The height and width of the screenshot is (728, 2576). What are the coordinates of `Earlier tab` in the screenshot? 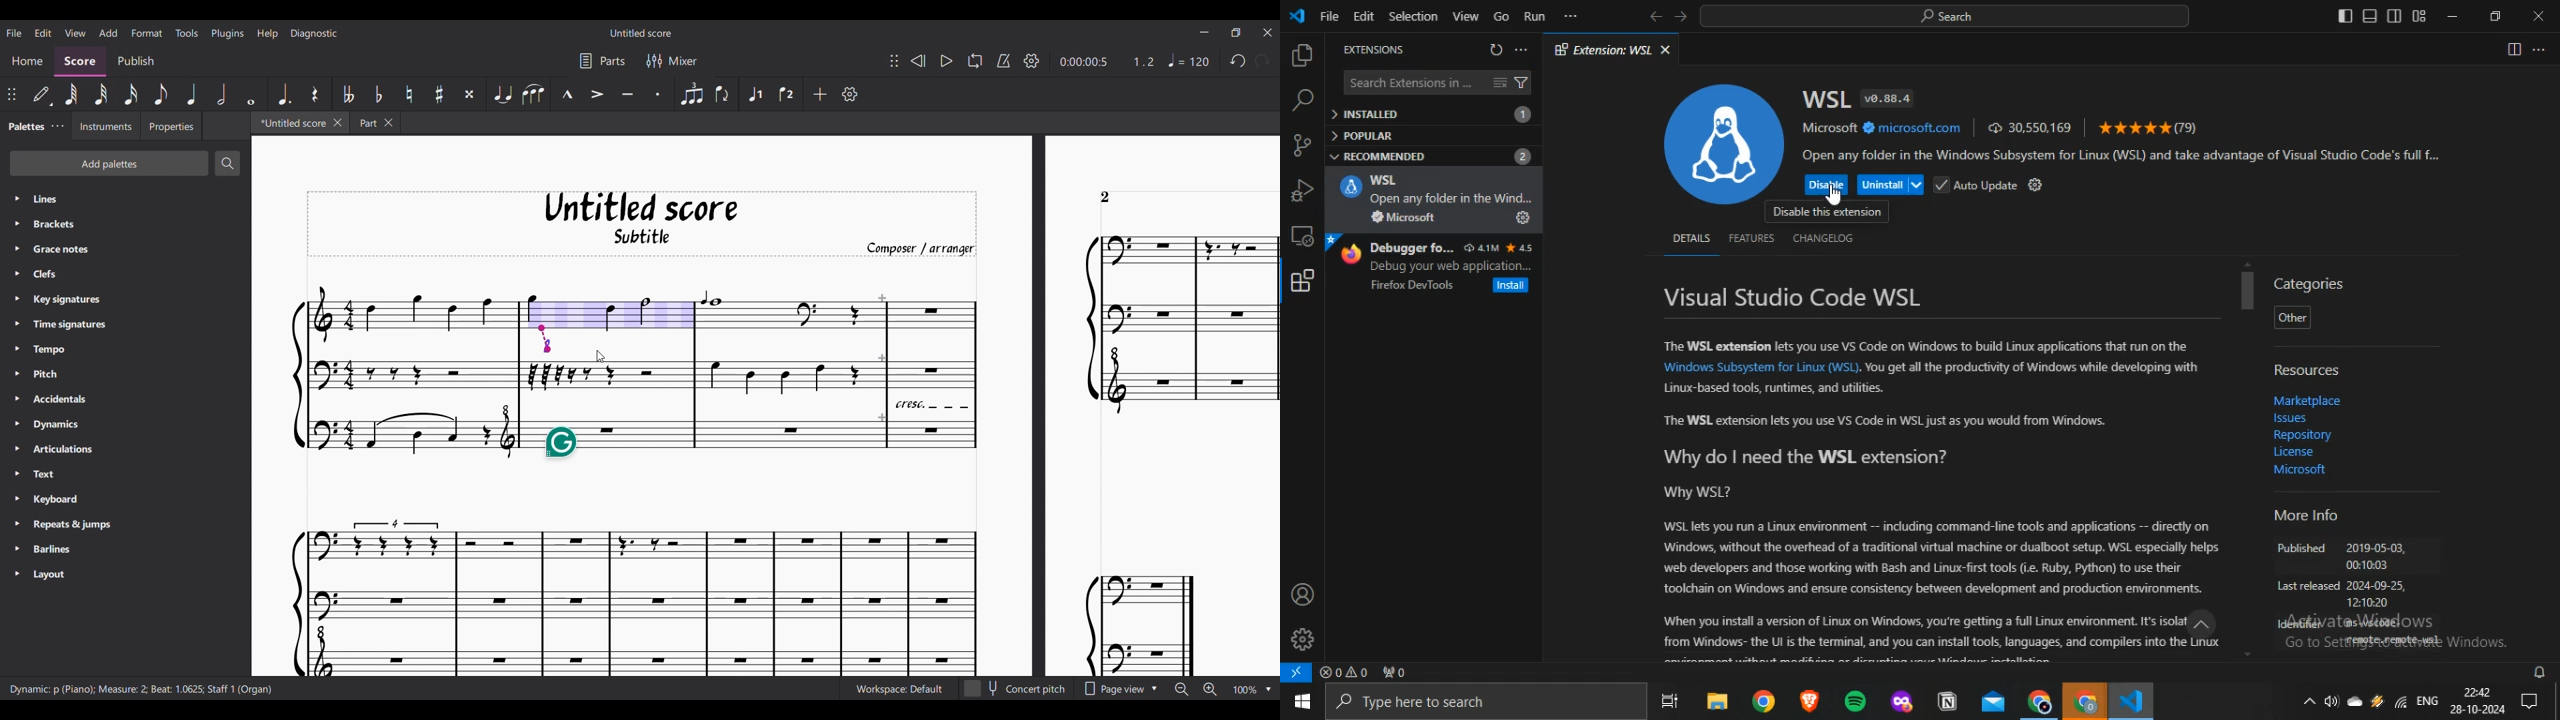 It's located at (375, 122).